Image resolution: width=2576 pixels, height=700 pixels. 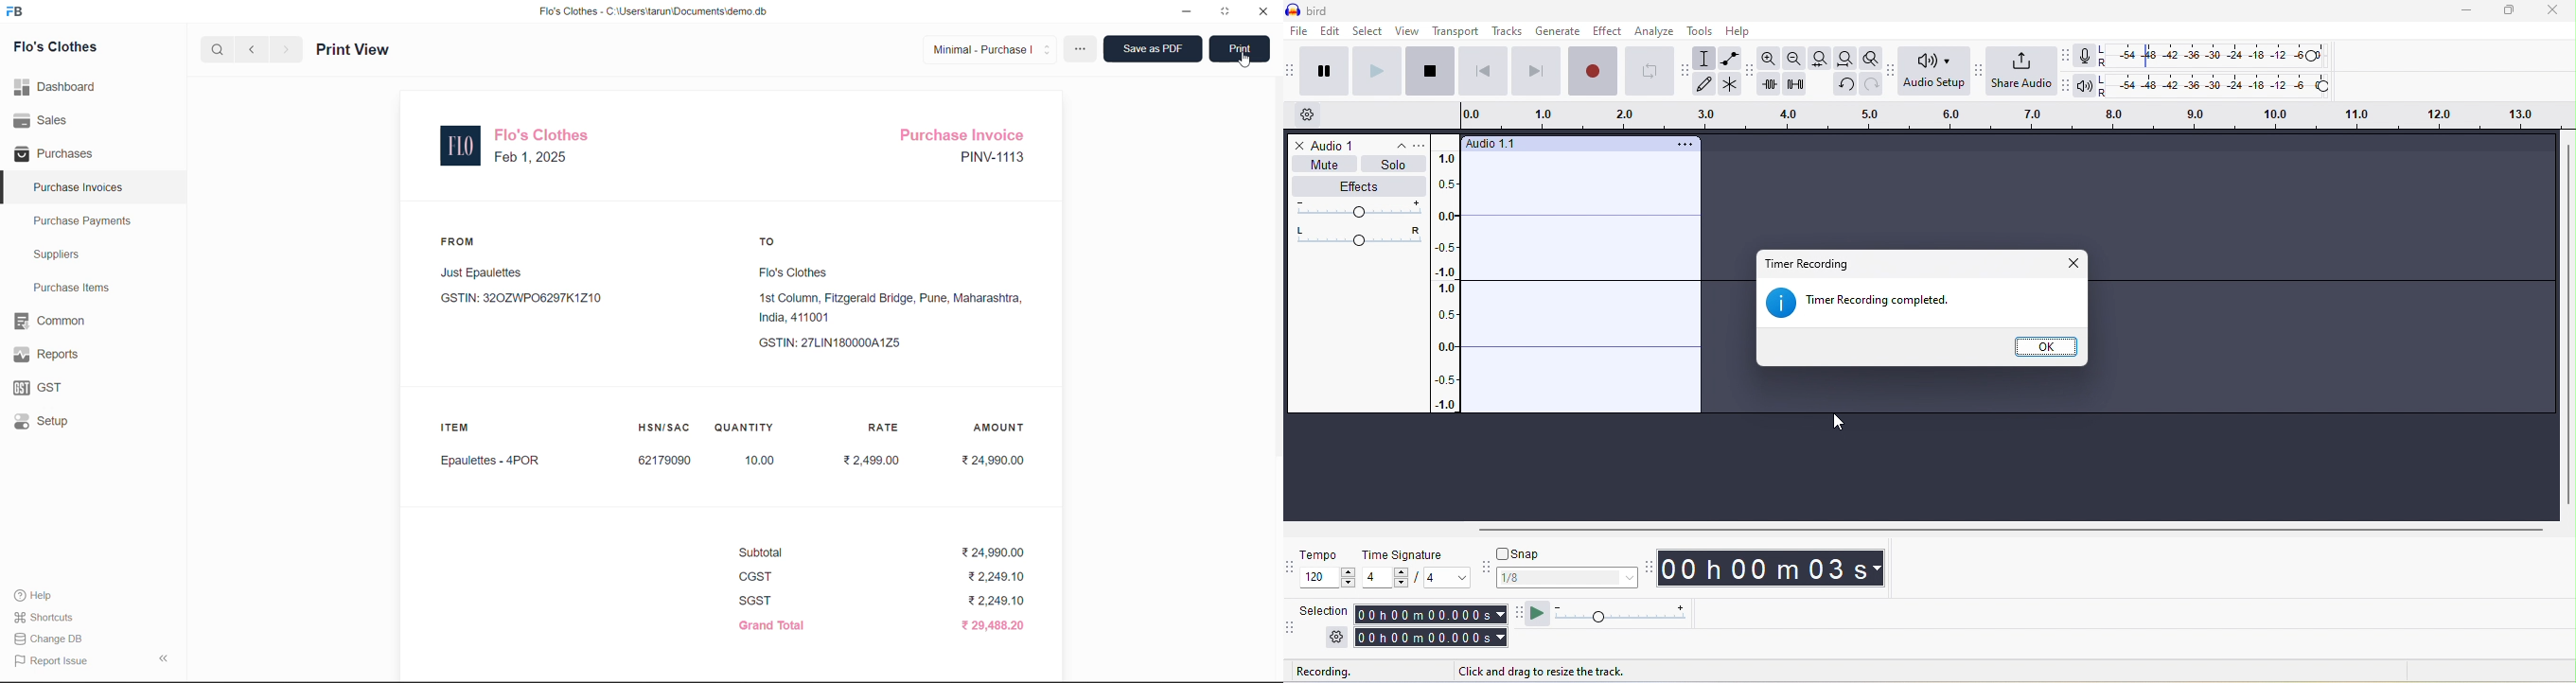 I want to click on audacity play back meter toolbar, so click(x=2062, y=88).